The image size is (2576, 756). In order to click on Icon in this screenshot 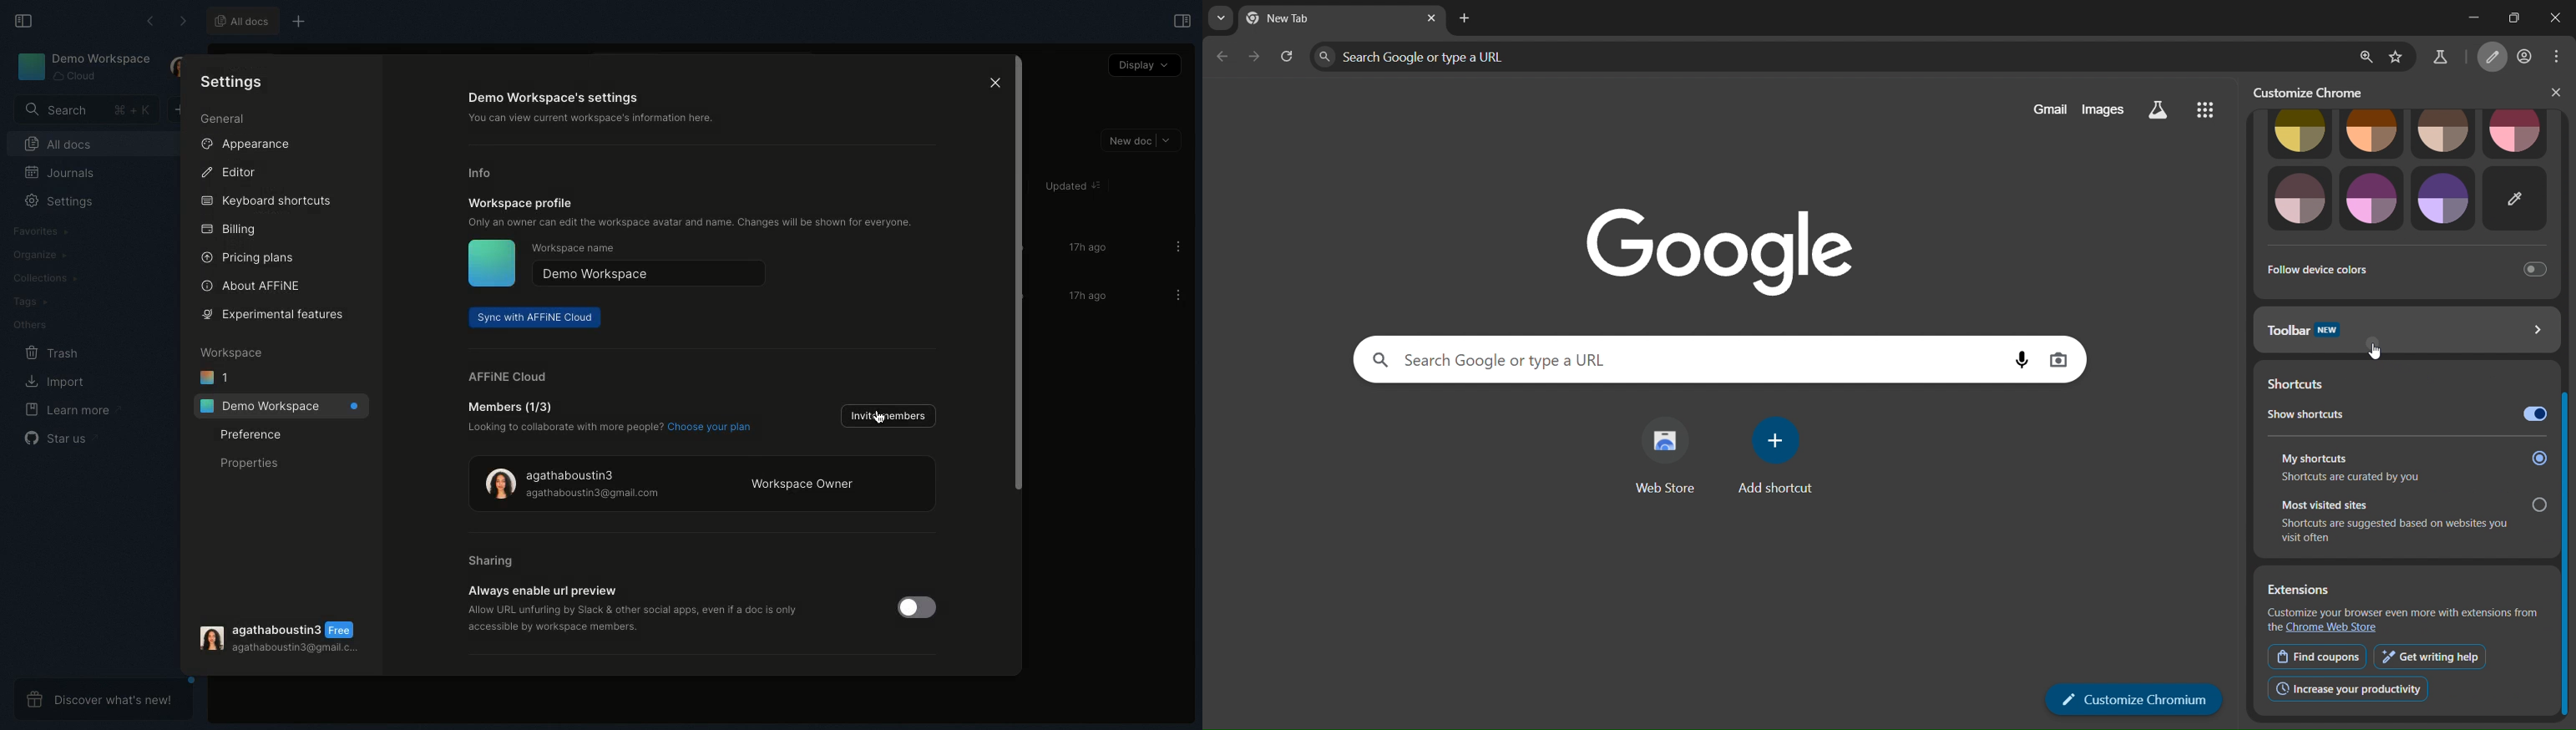, I will do `click(491, 263)`.